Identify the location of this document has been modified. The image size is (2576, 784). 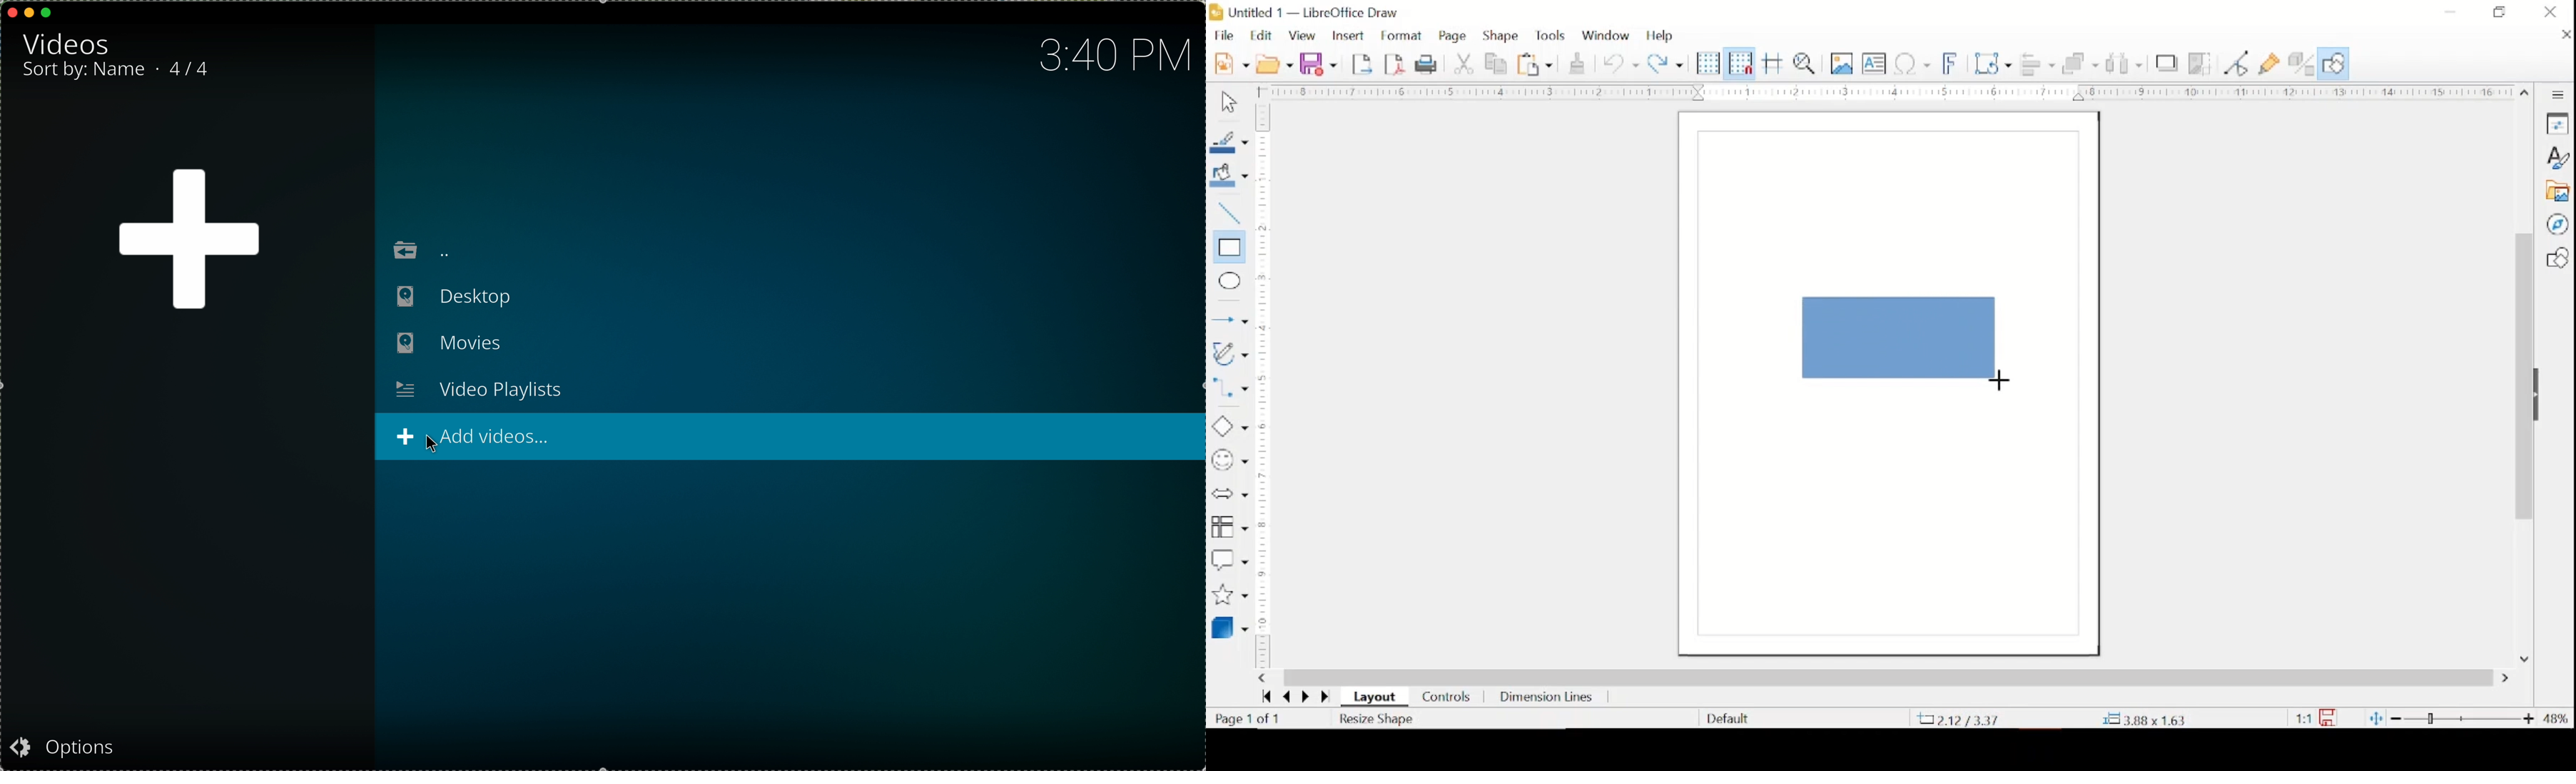
(2316, 718).